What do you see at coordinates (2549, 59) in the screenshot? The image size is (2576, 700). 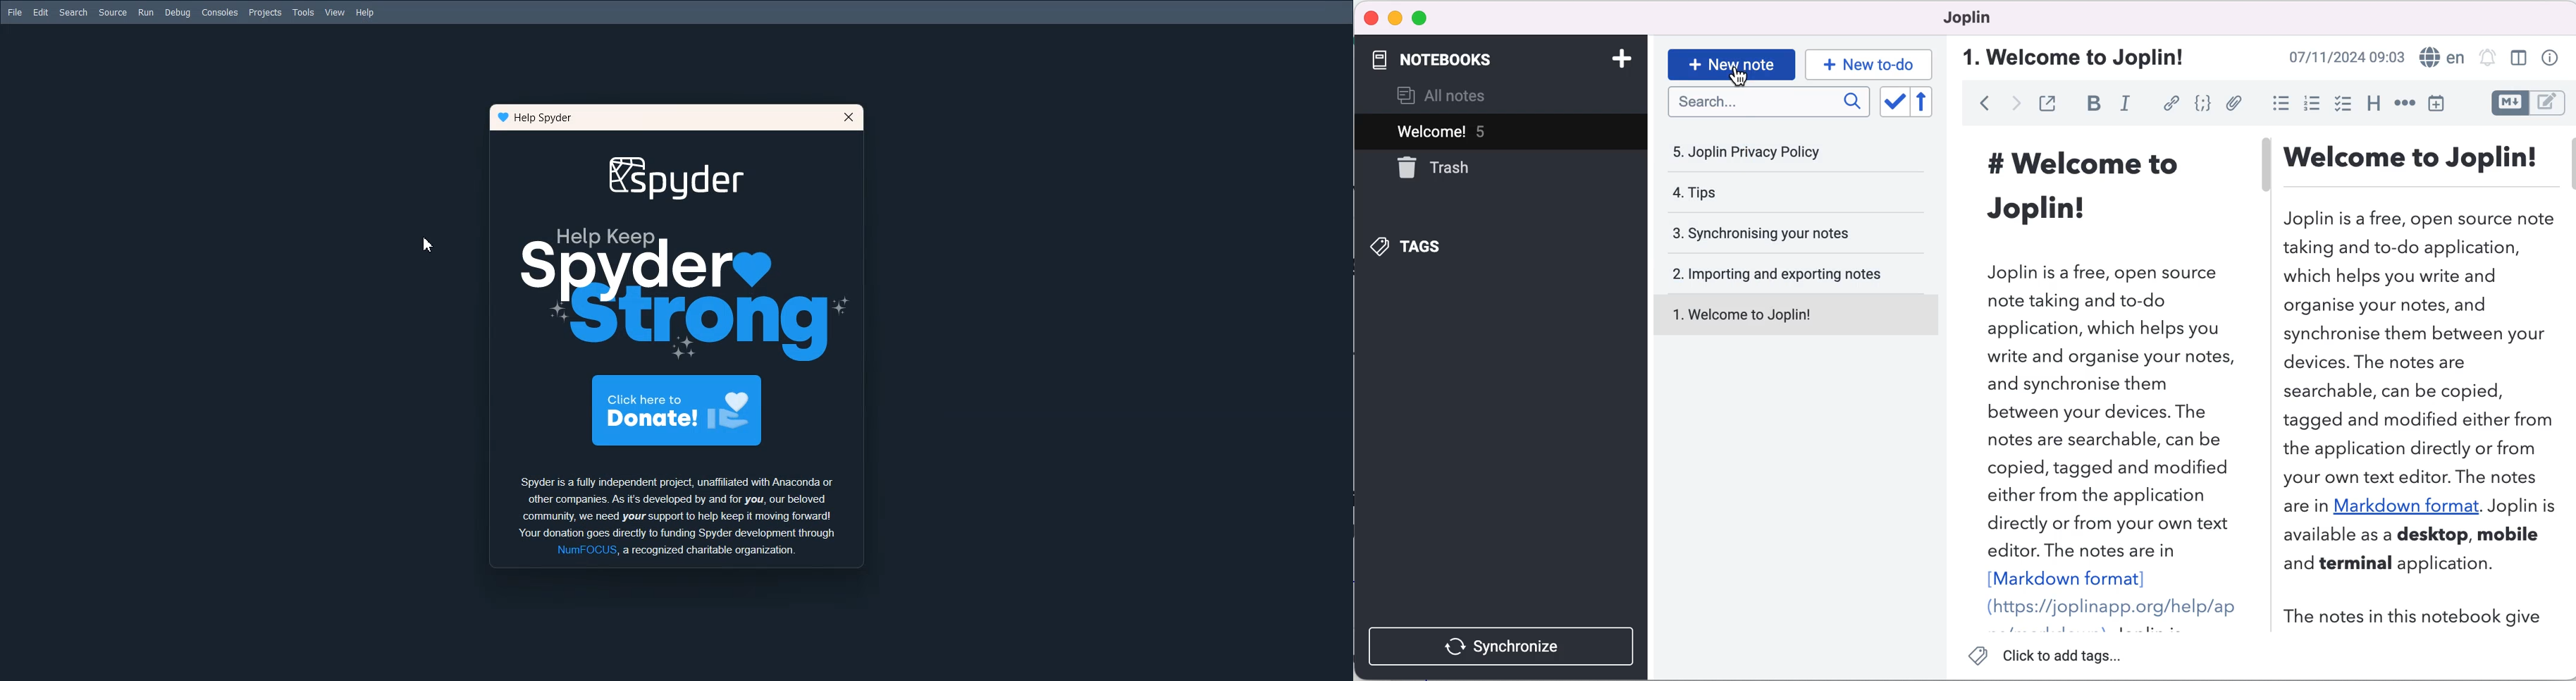 I see `note properties` at bounding box center [2549, 59].